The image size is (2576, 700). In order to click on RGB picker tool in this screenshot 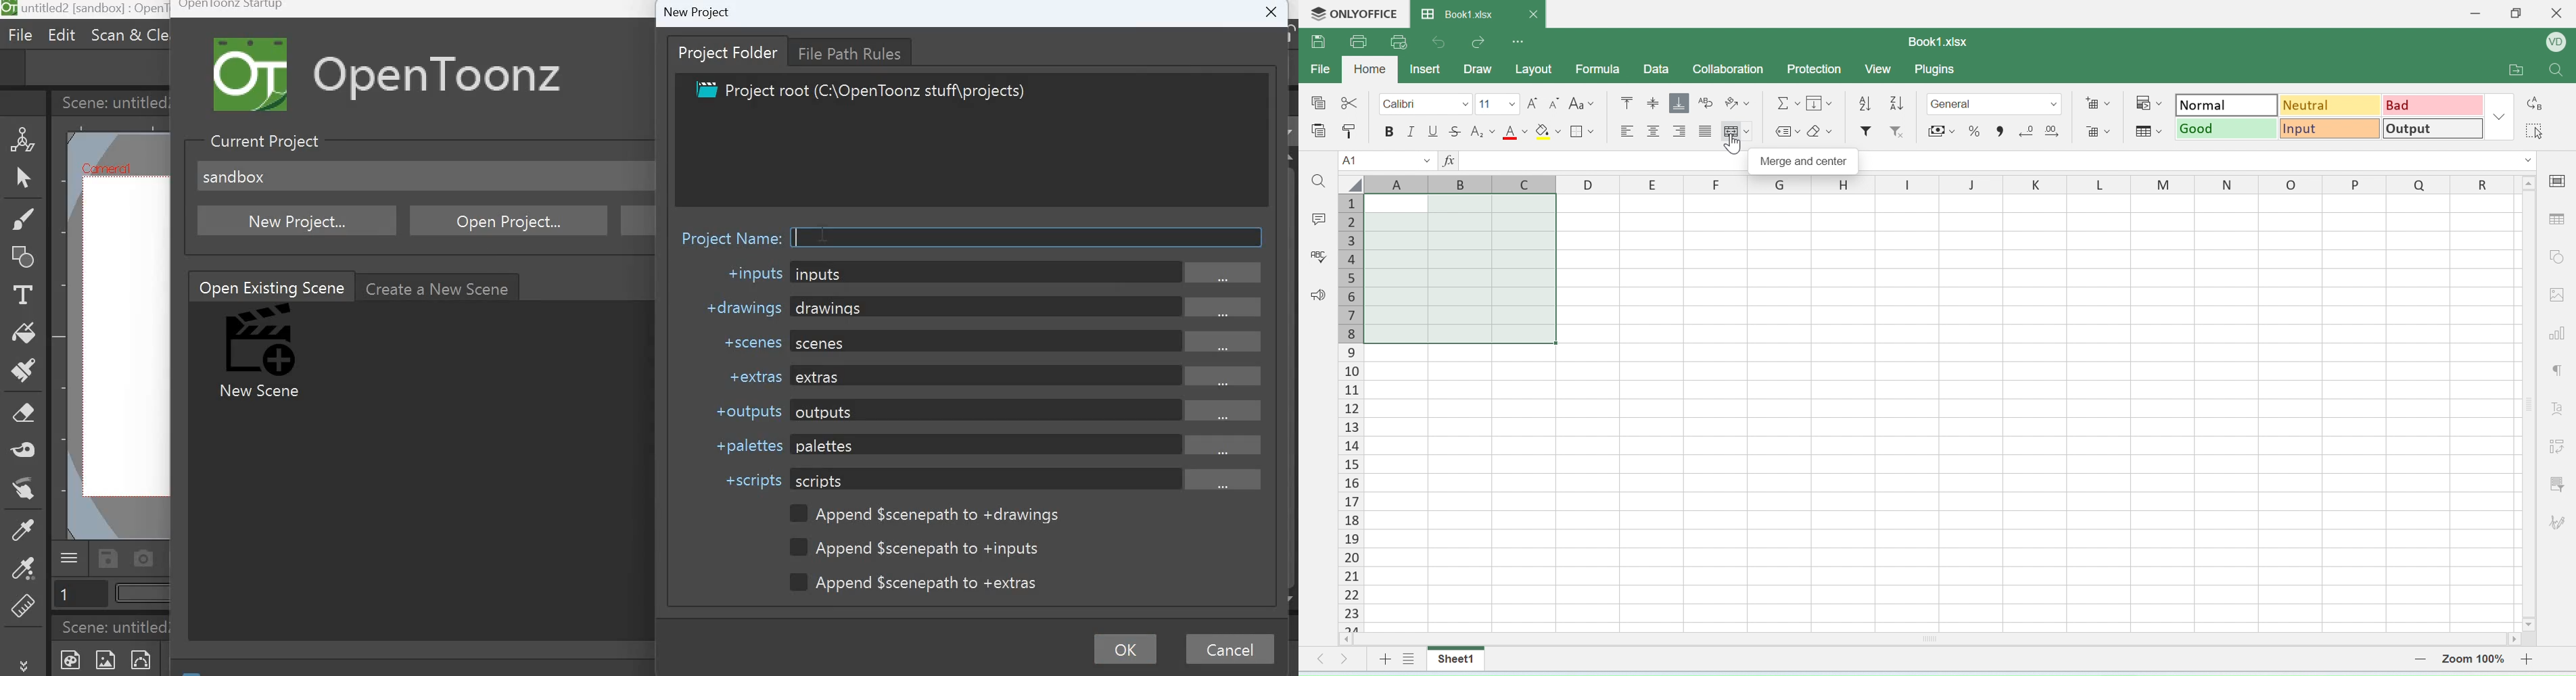, I will do `click(22, 573)`.